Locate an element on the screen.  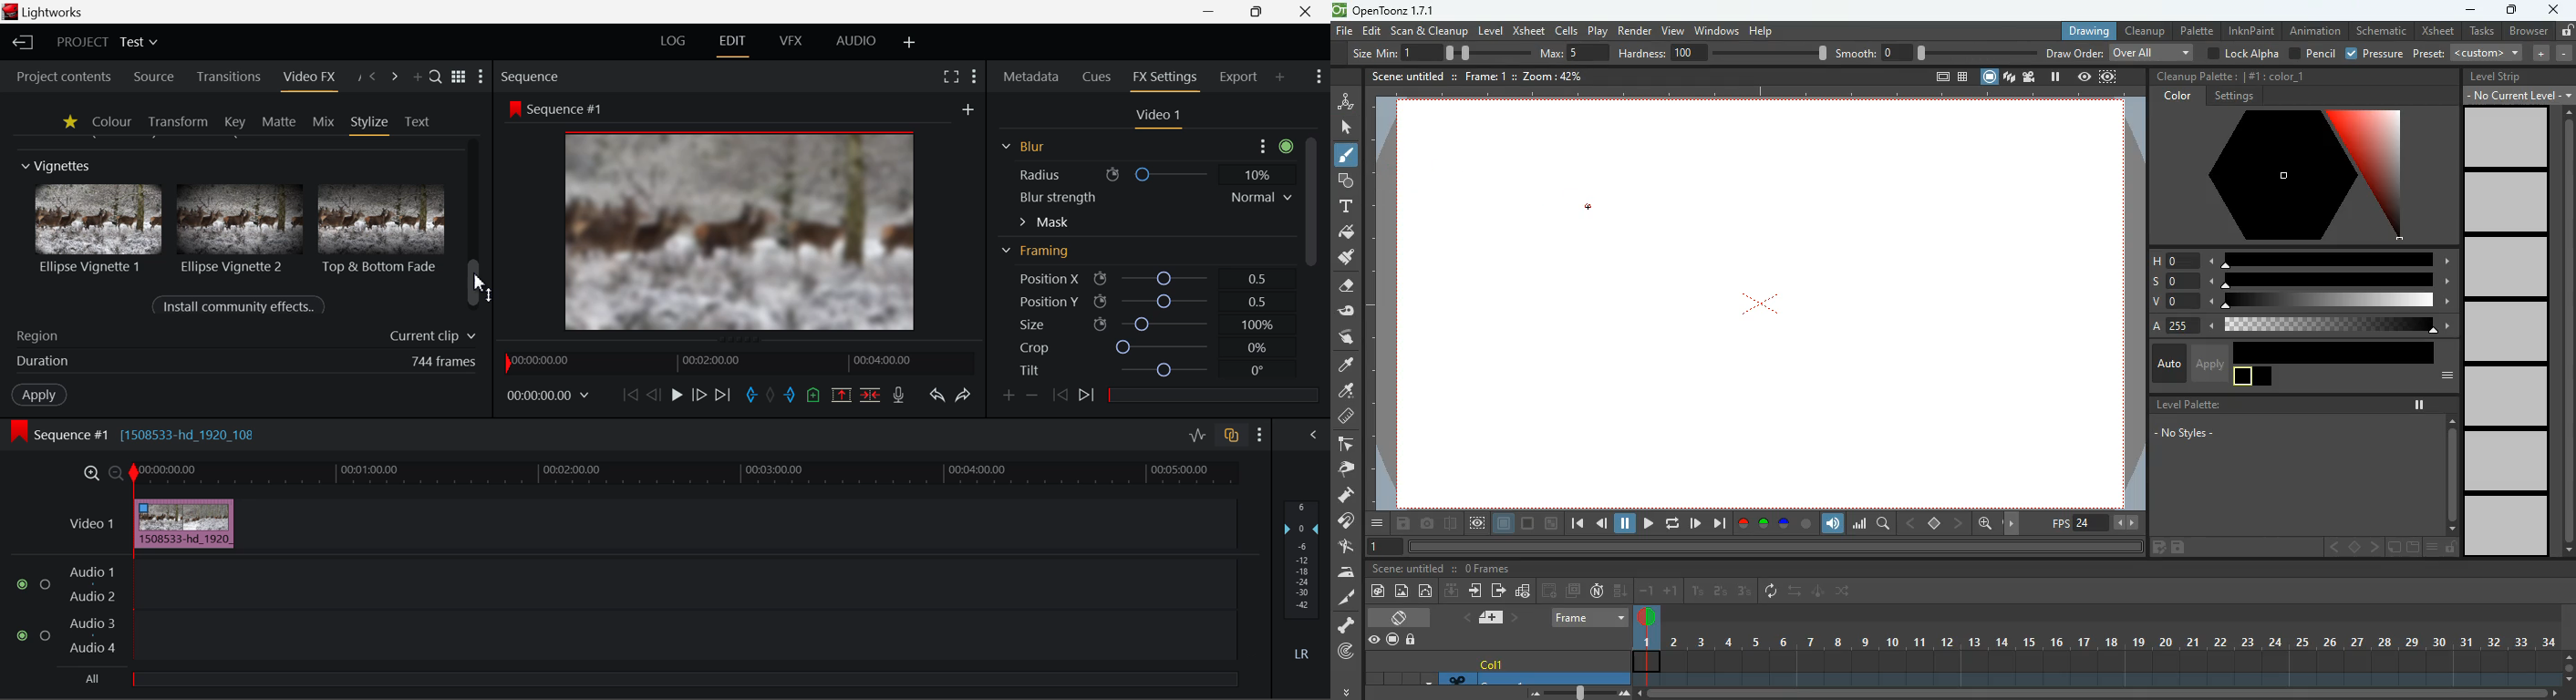
more options is located at coordinates (1273, 144).